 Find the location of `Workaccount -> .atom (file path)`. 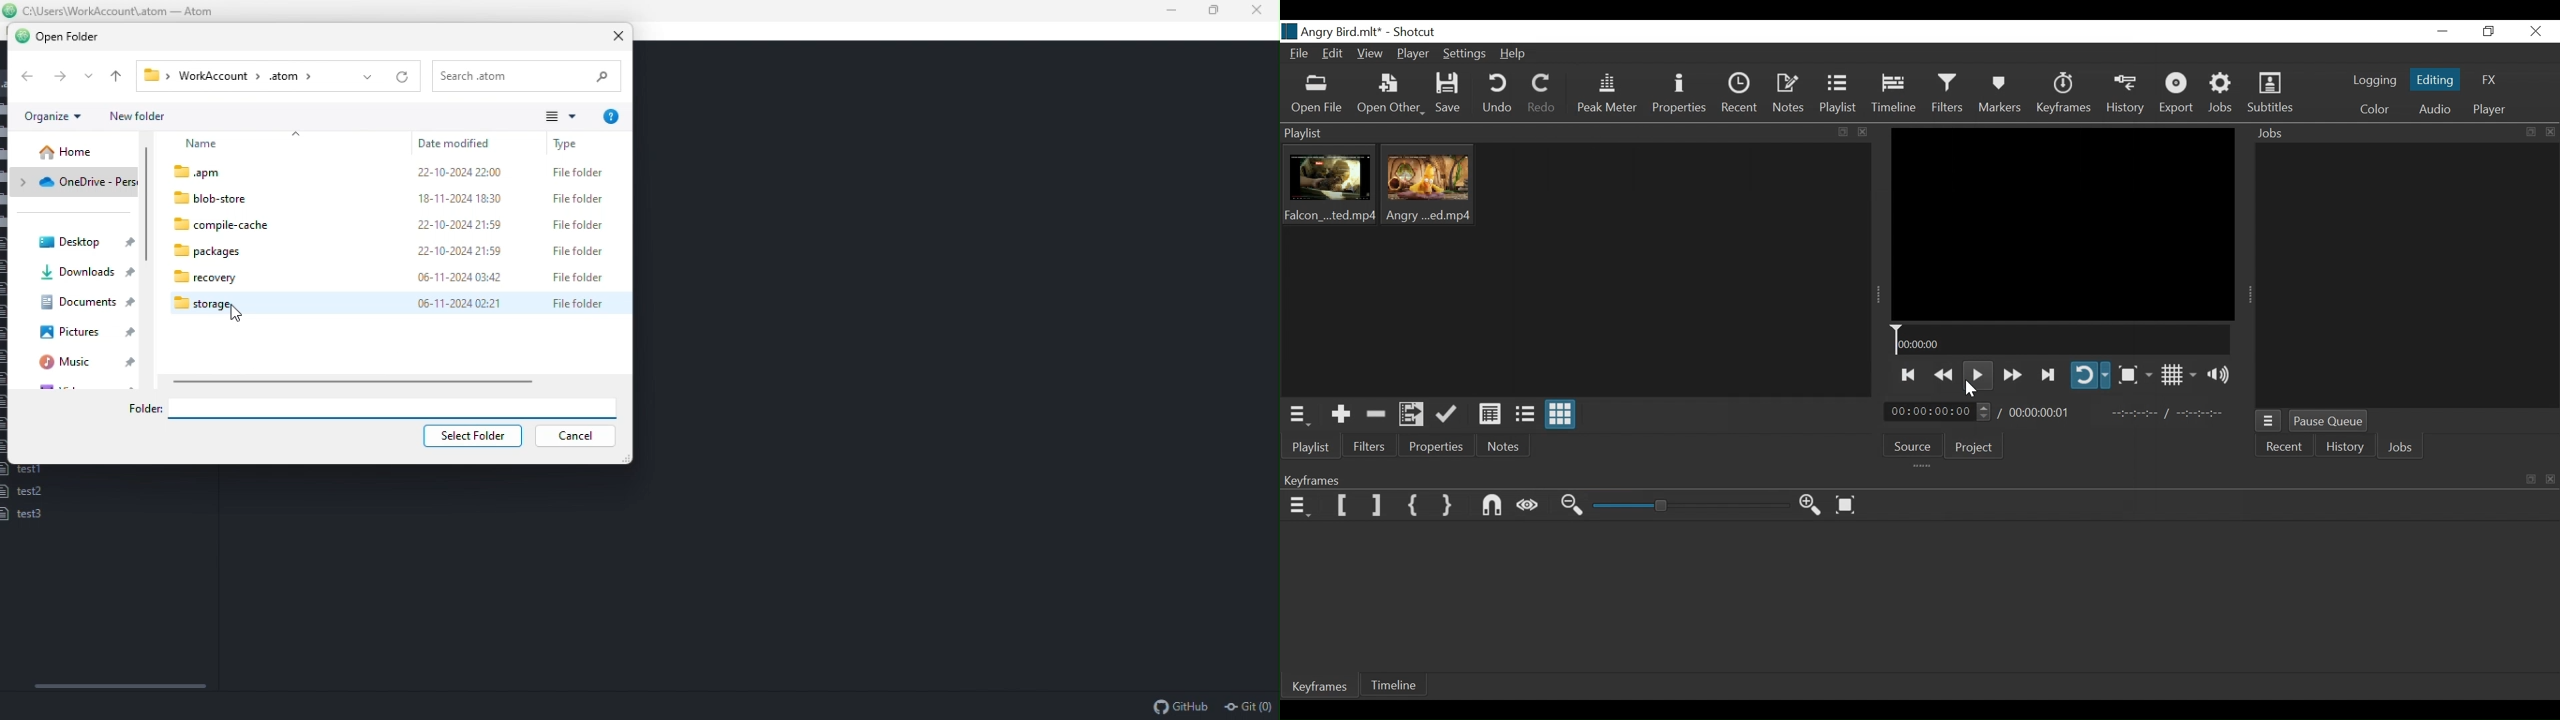

Workaccount -> .atom (file path) is located at coordinates (278, 78).